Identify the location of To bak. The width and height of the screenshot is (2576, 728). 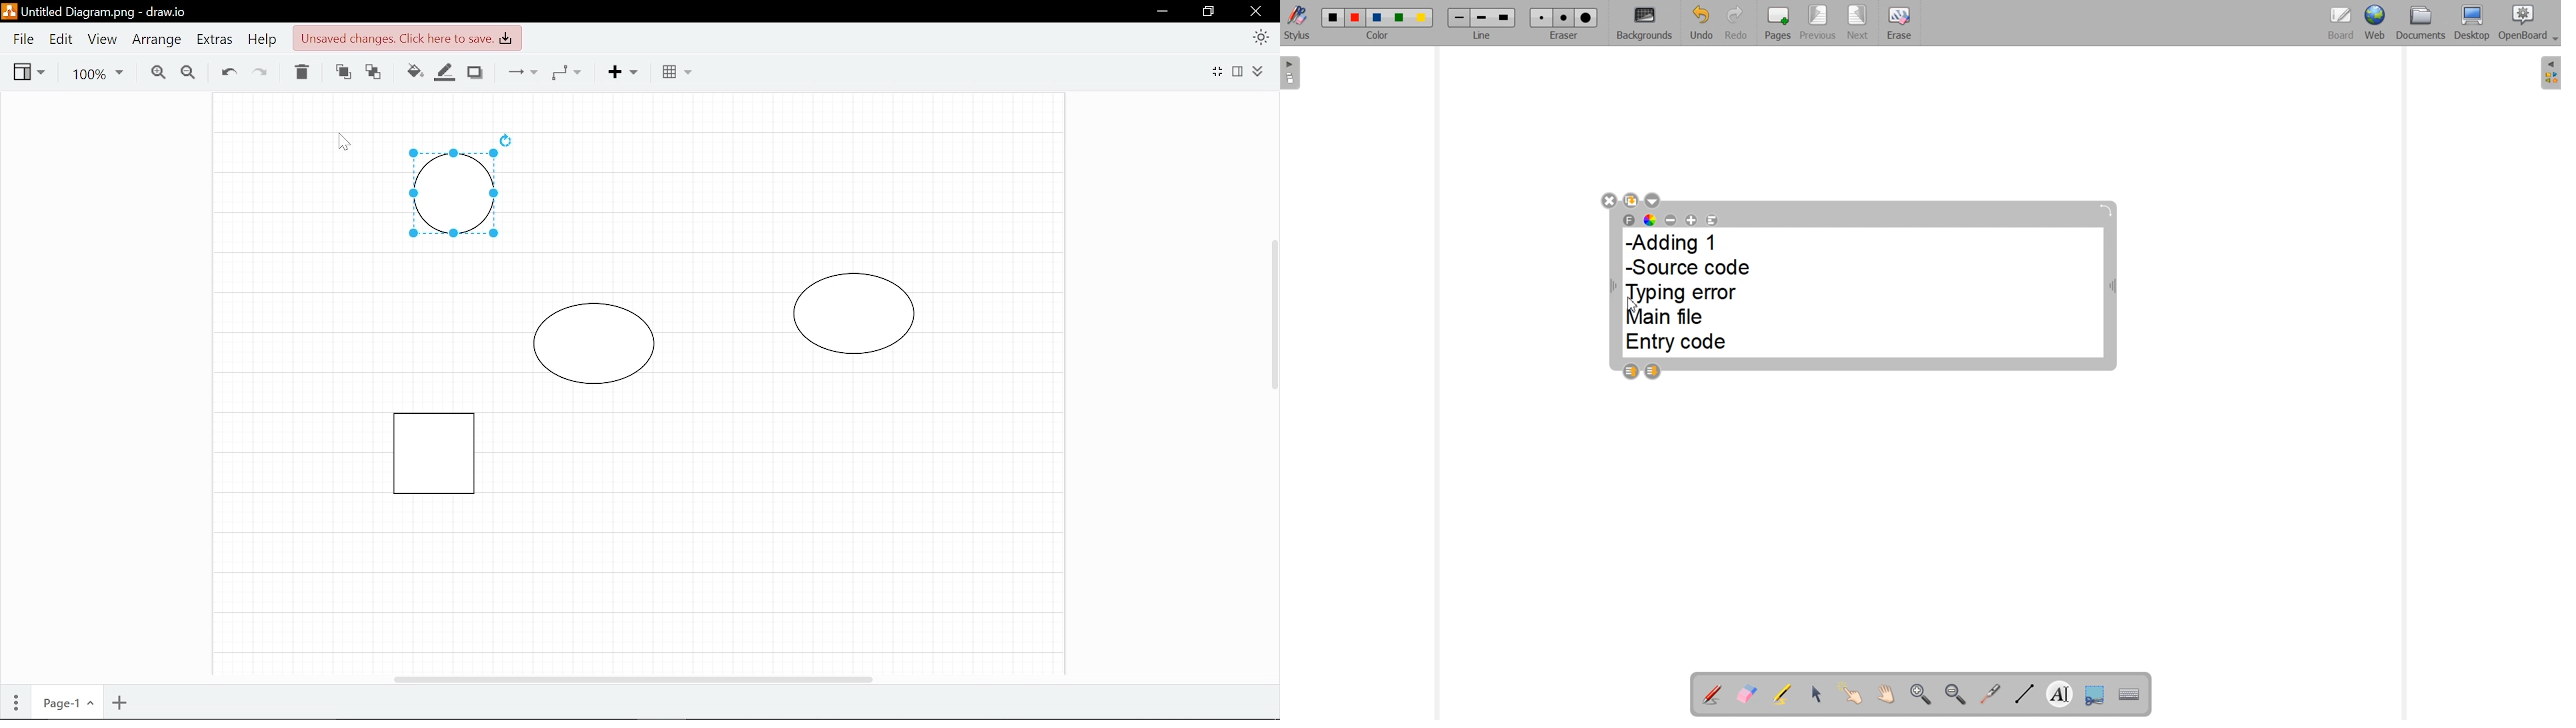
(377, 73).